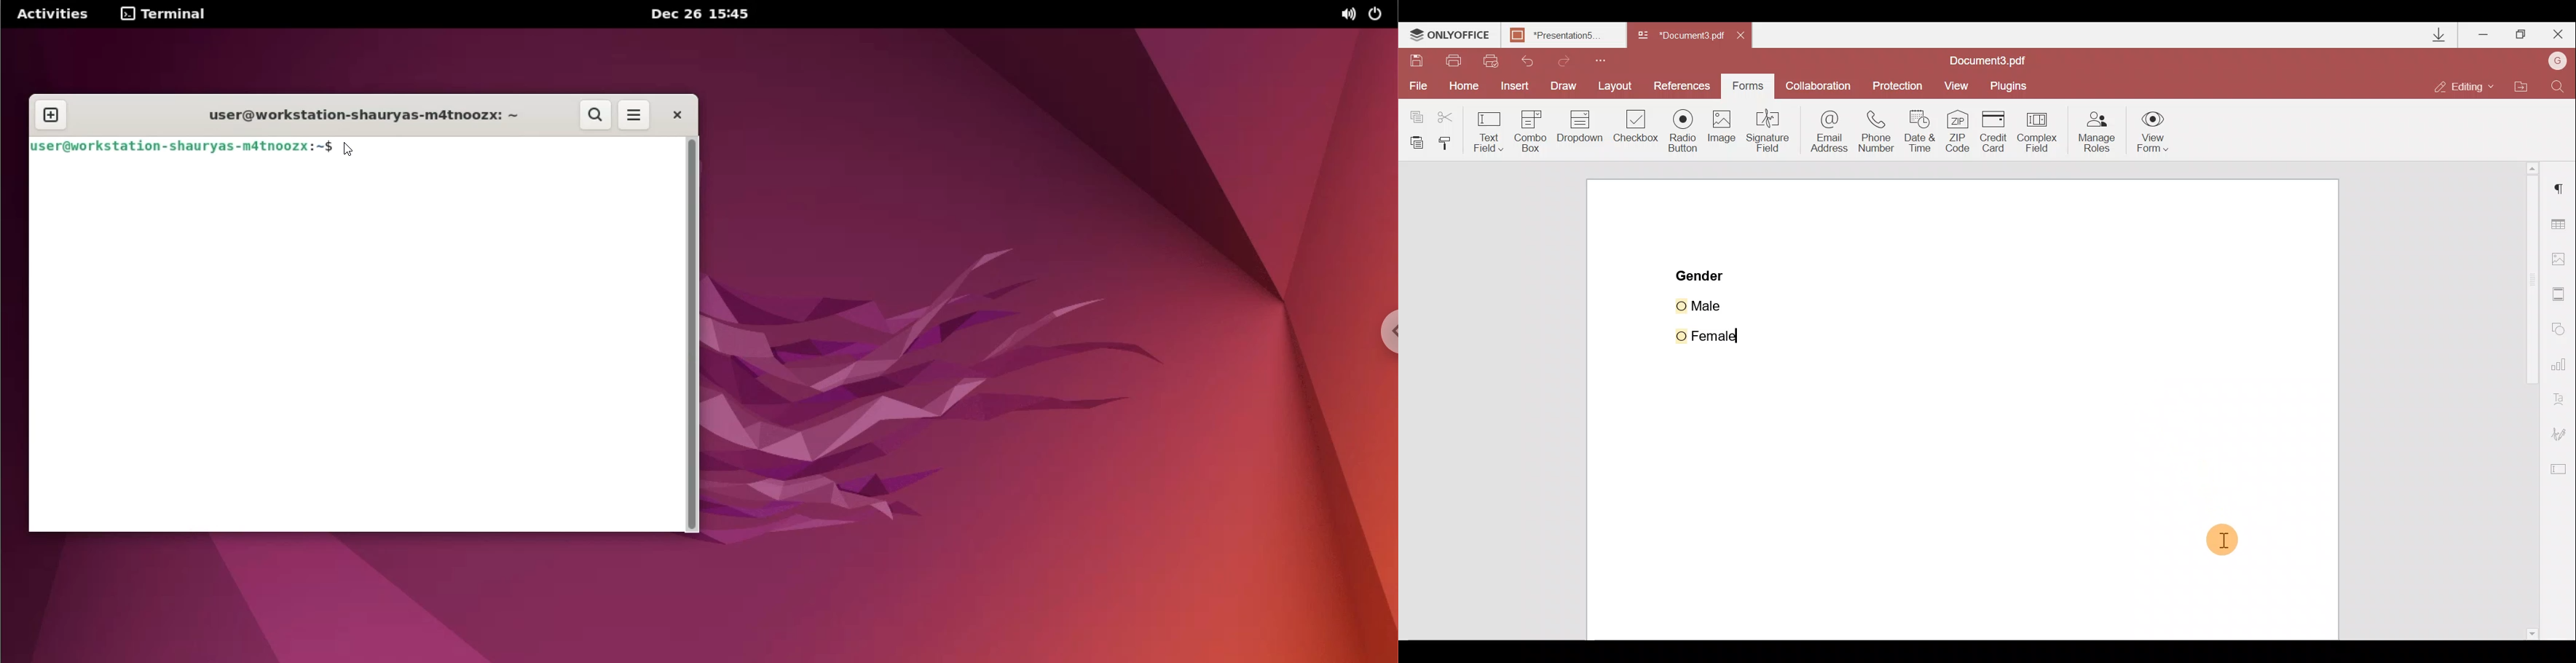  What do you see at coordinates (693, 335) in the screenshot?
I see `scrollbar` at bounding box center [693, 335].